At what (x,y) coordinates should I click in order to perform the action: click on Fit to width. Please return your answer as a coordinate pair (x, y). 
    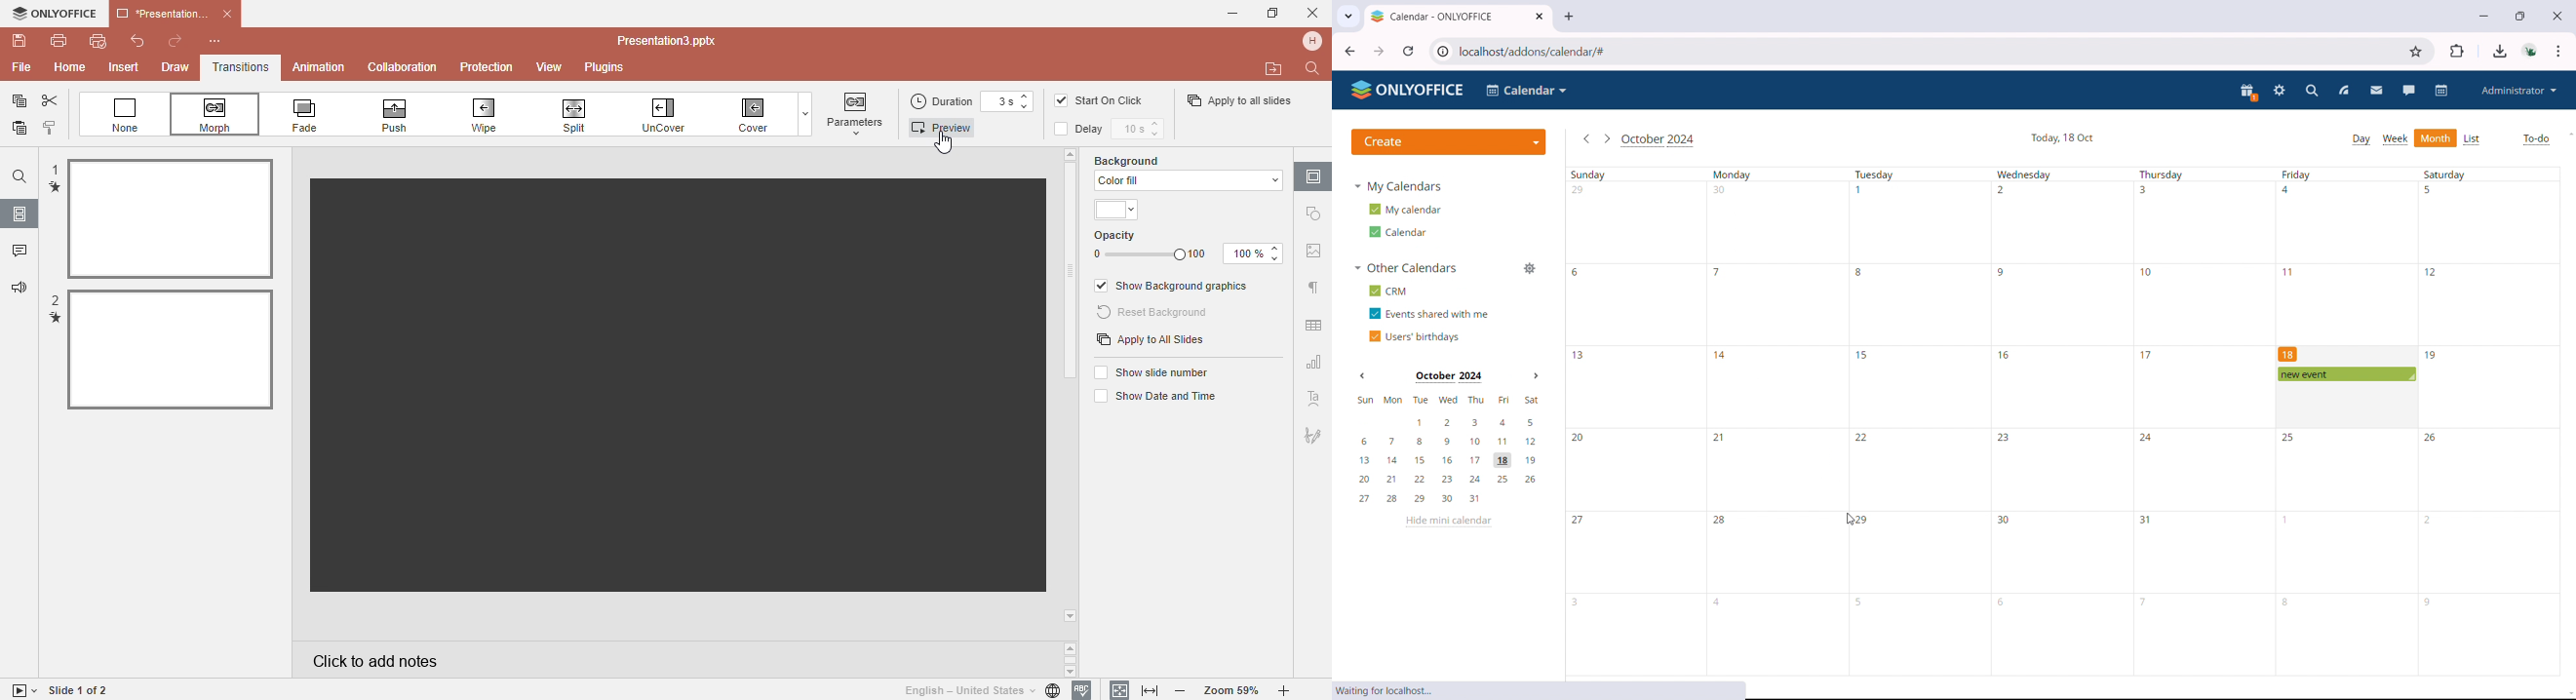
    Looking at the image, I should click on (1151, 691).